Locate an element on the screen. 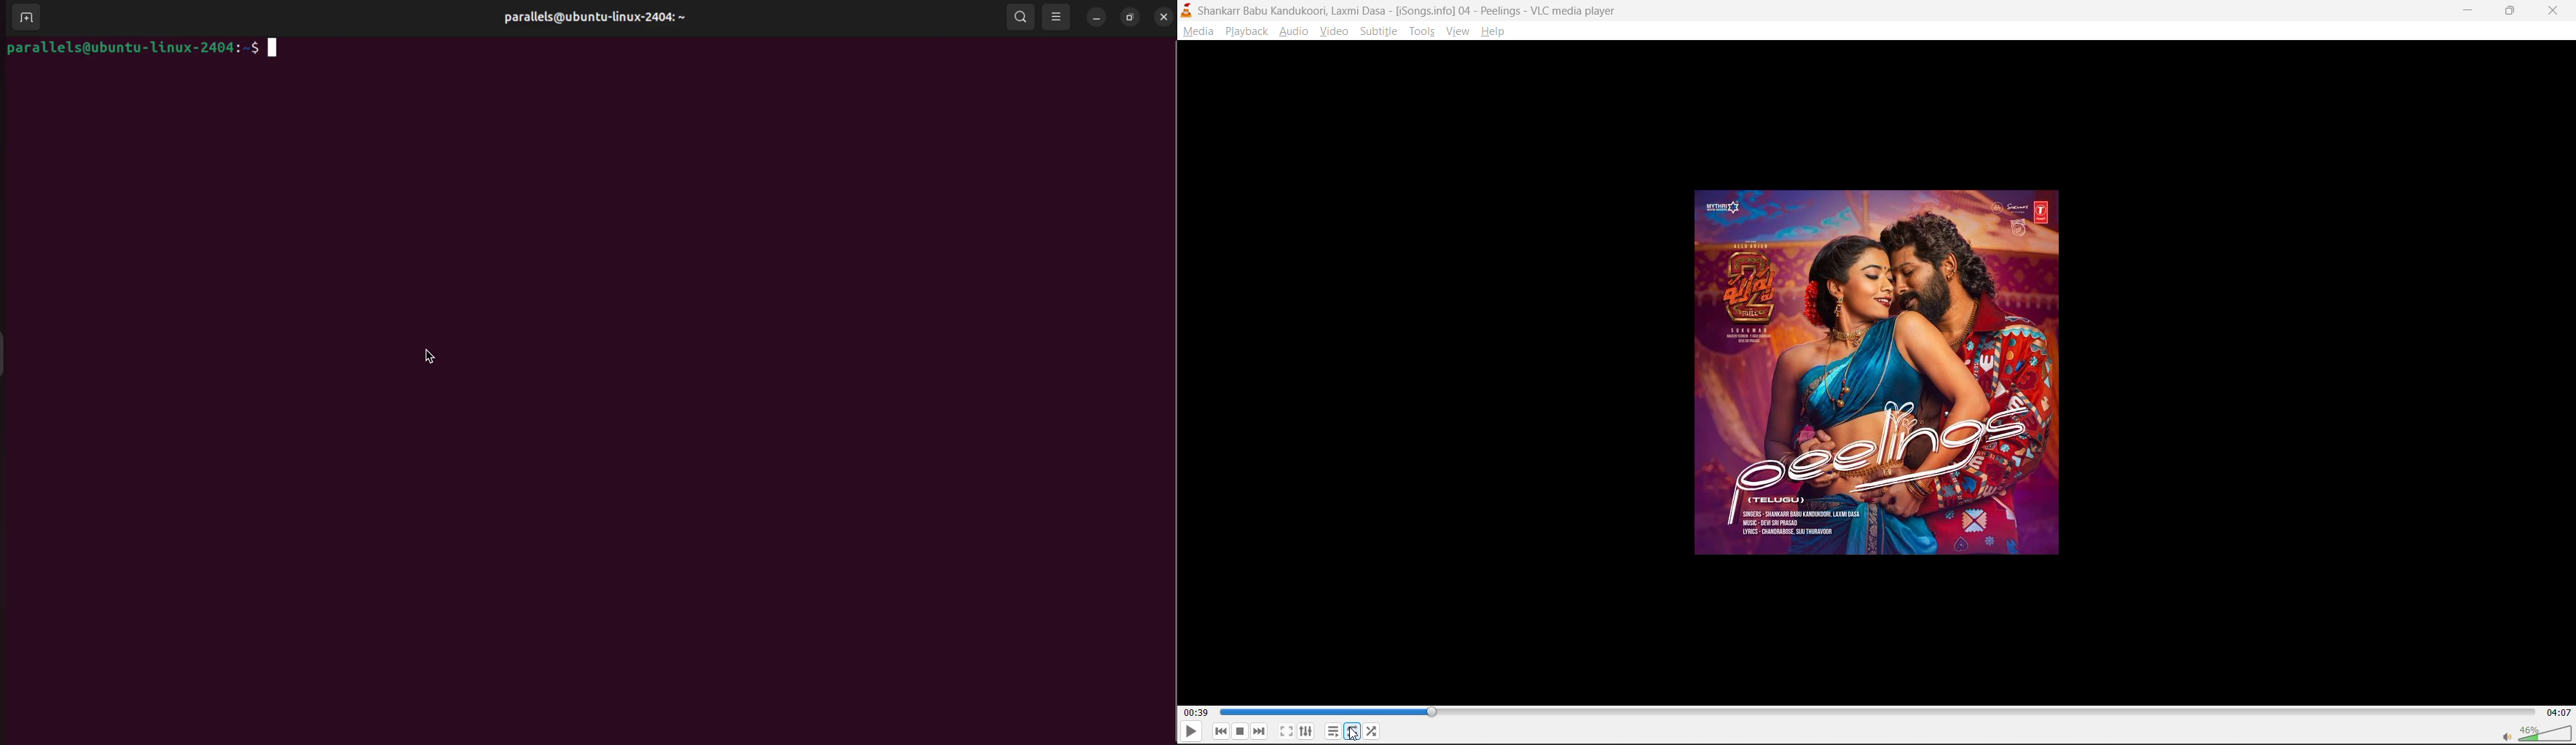  minimize is located at coordinates (2461, 11).